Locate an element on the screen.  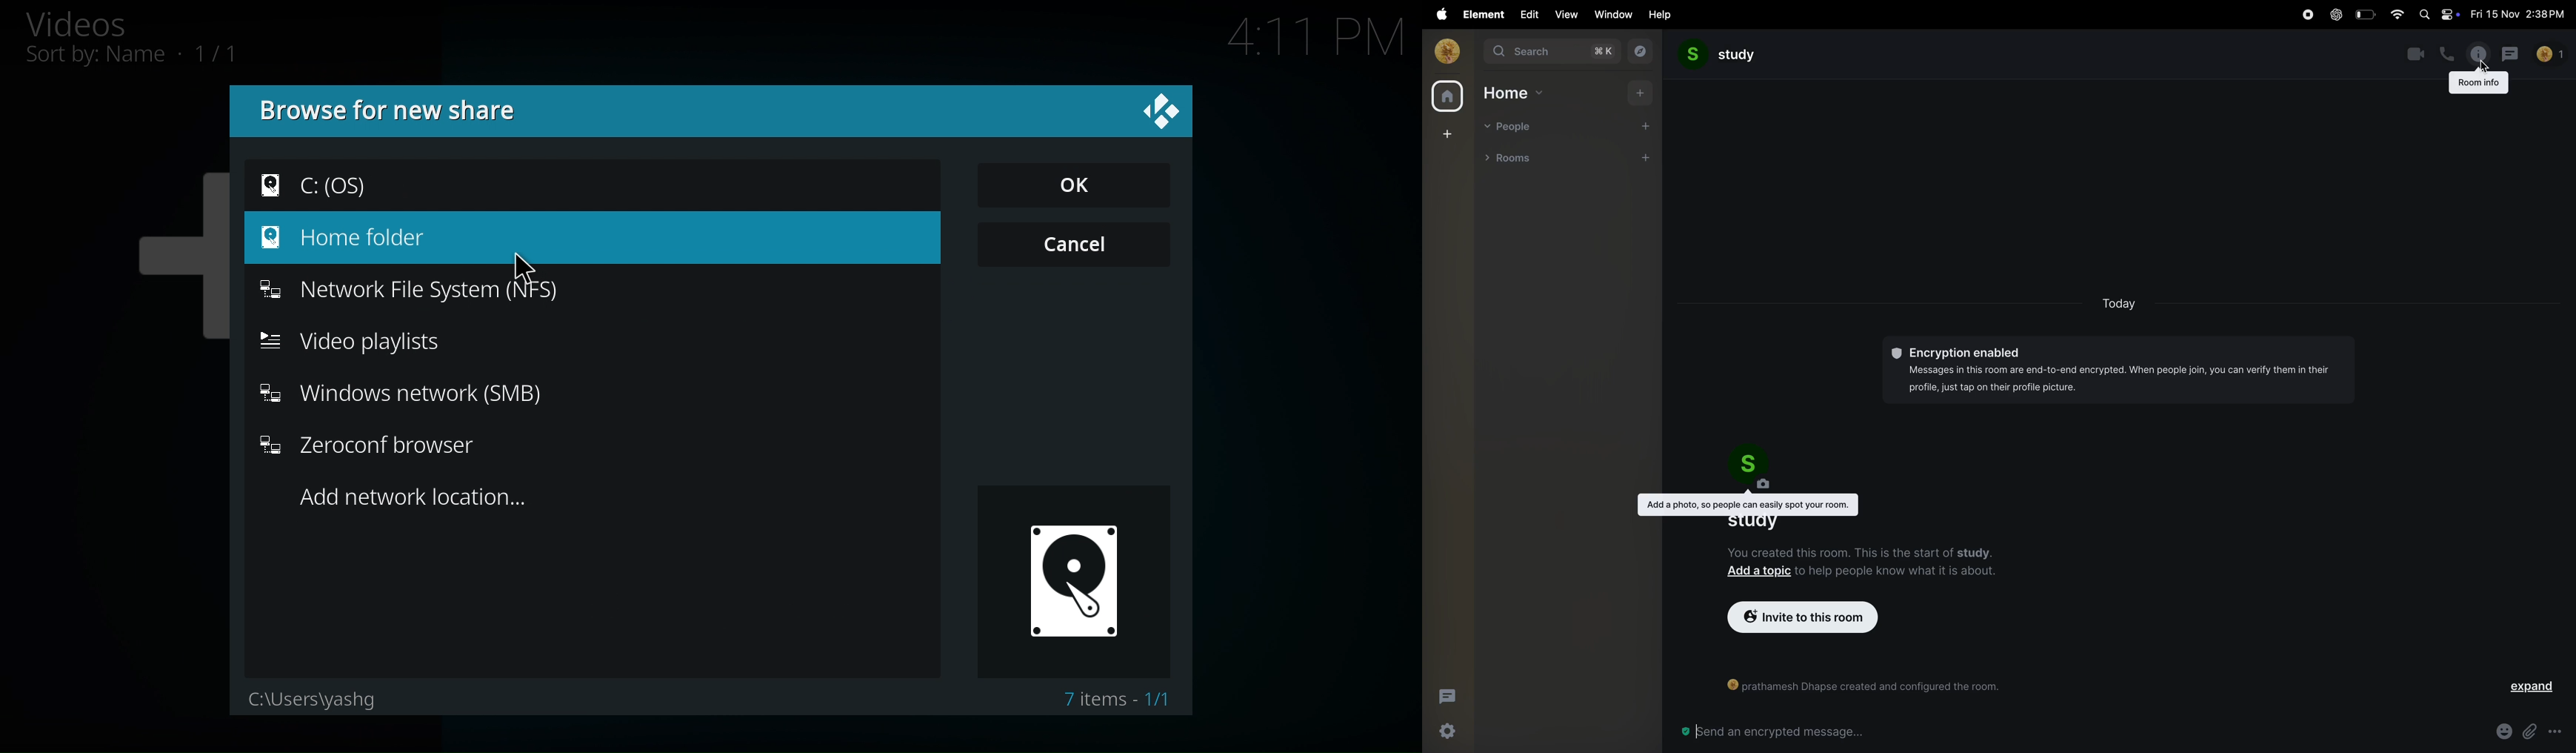
Videos, Sort by: Name • 1/1 is located at coordinates (159, 40).